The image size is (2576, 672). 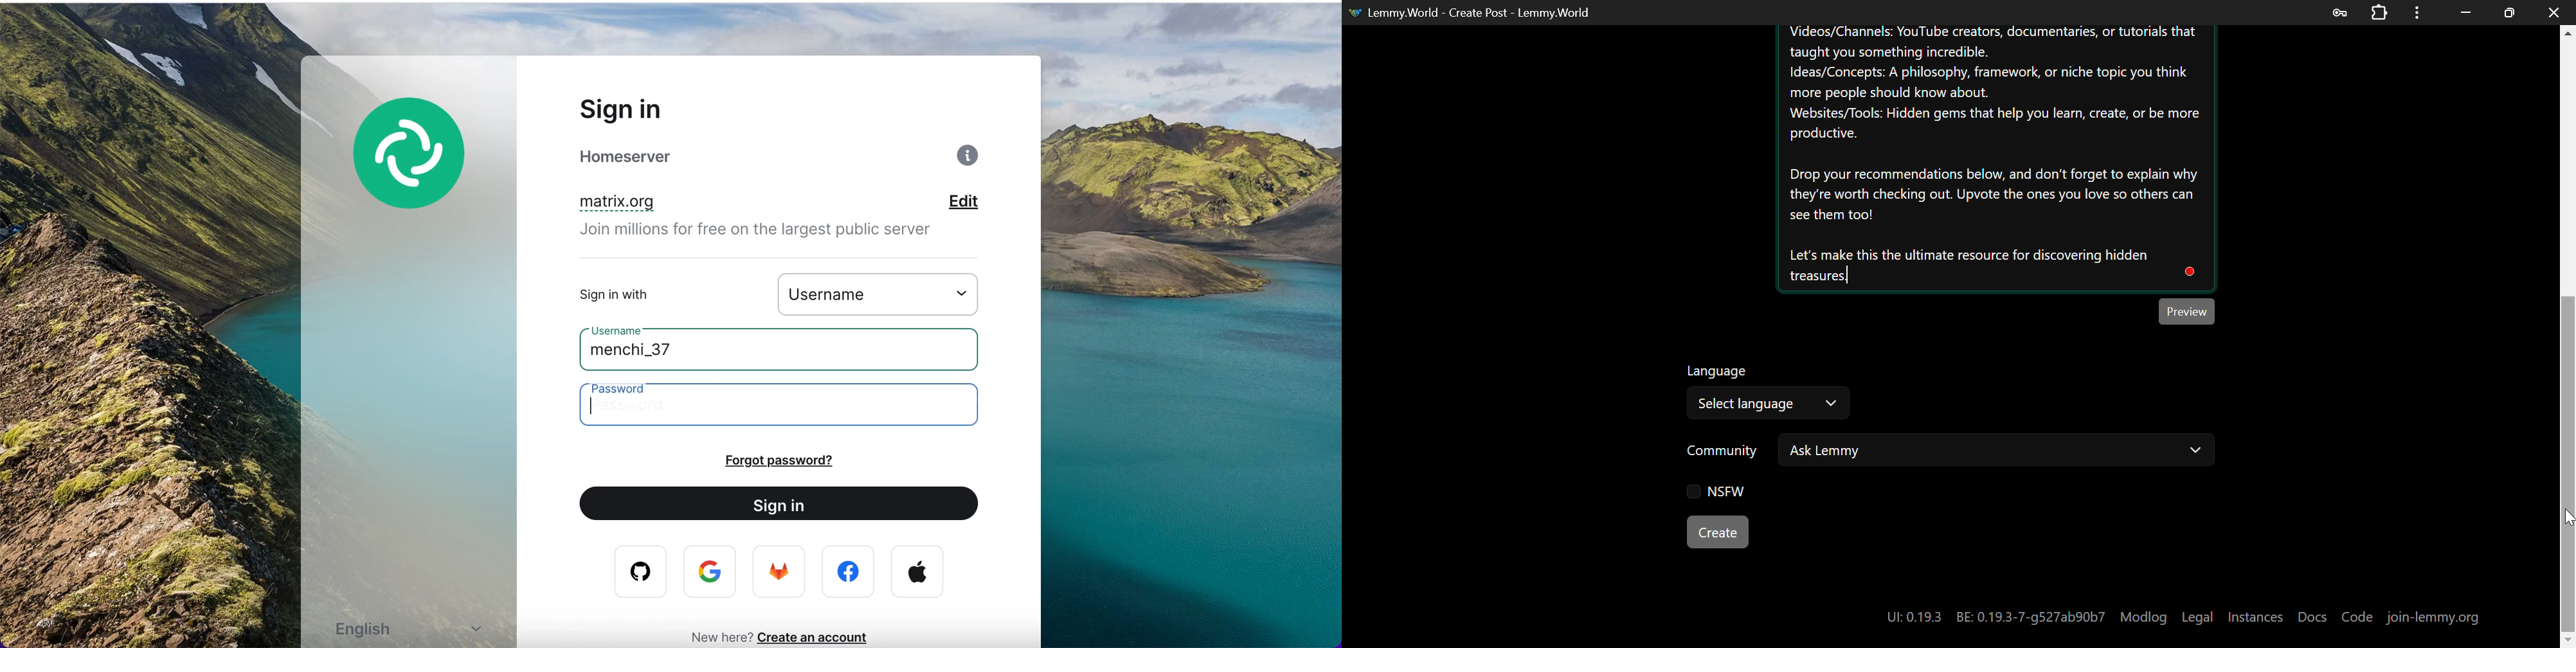 What do you see at coordinates (979, 203) in the screenshot?
I see `edit` at bounding box center [979, 203].